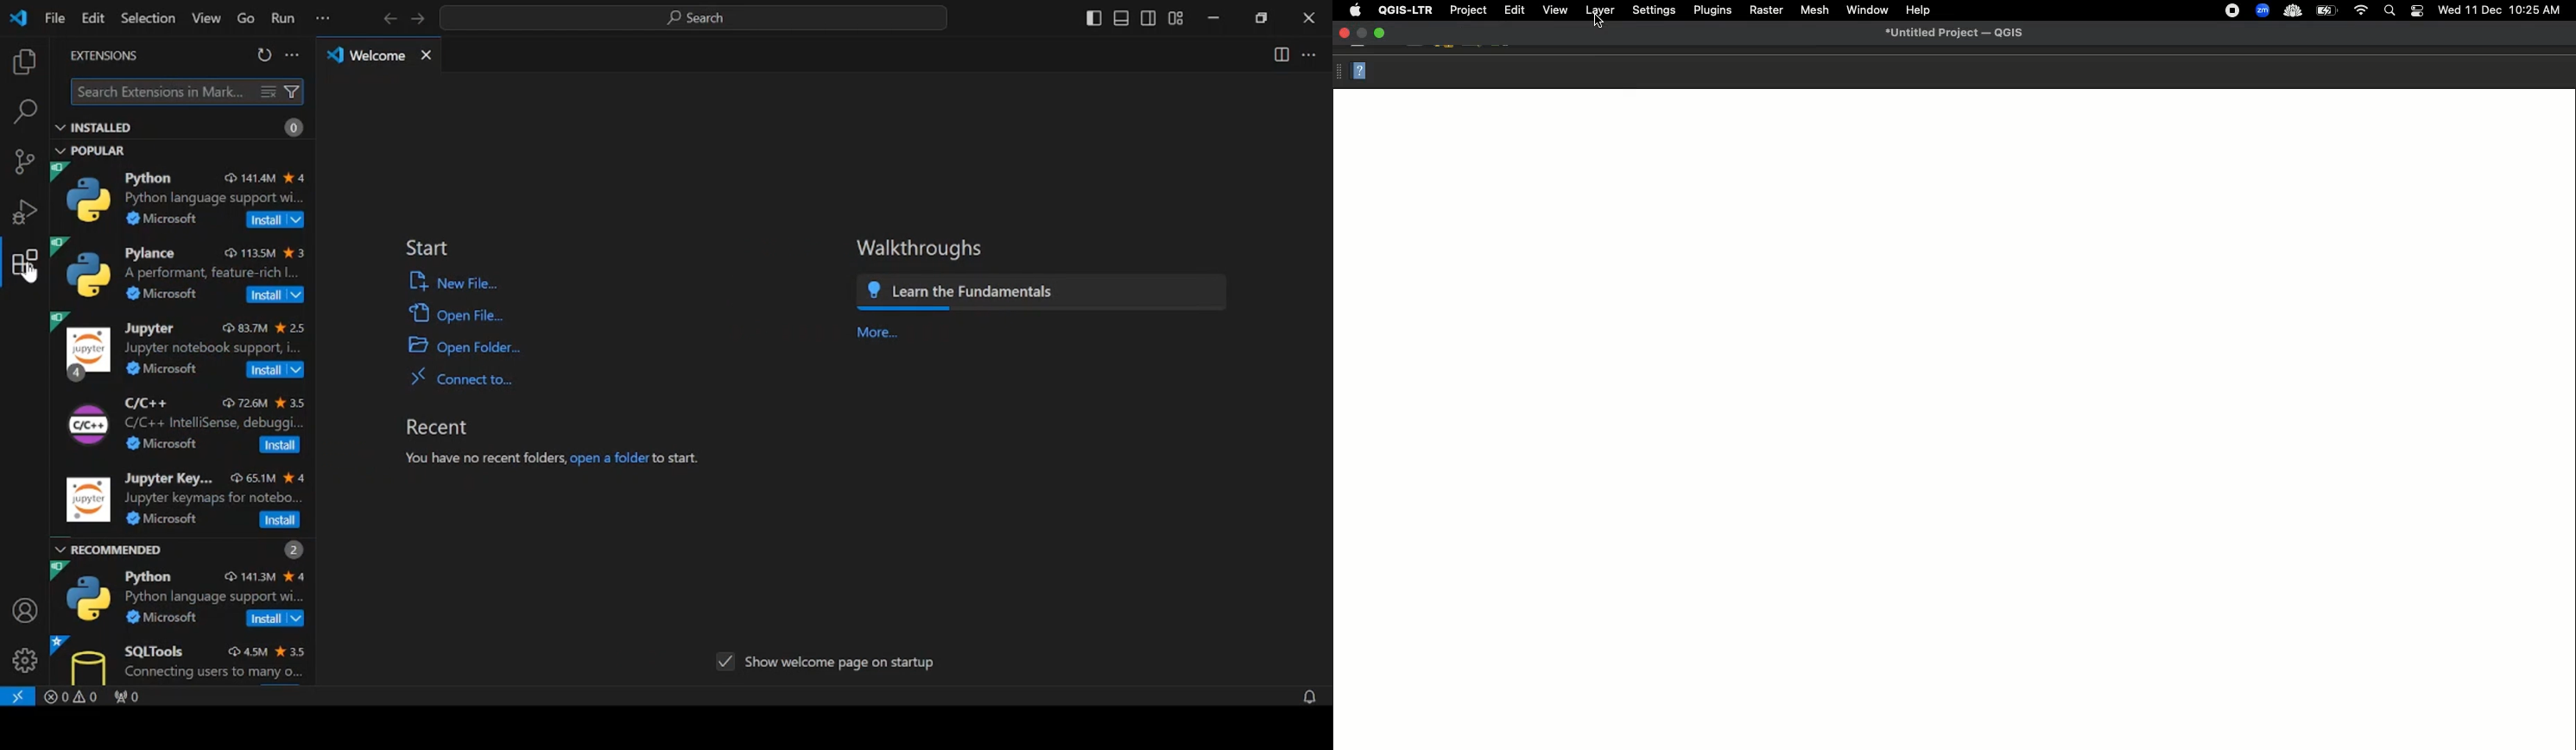  What do you see at coordinates (2326, 11) in the screenshot?
I see `Charge` at bounding box center [2326, 11].